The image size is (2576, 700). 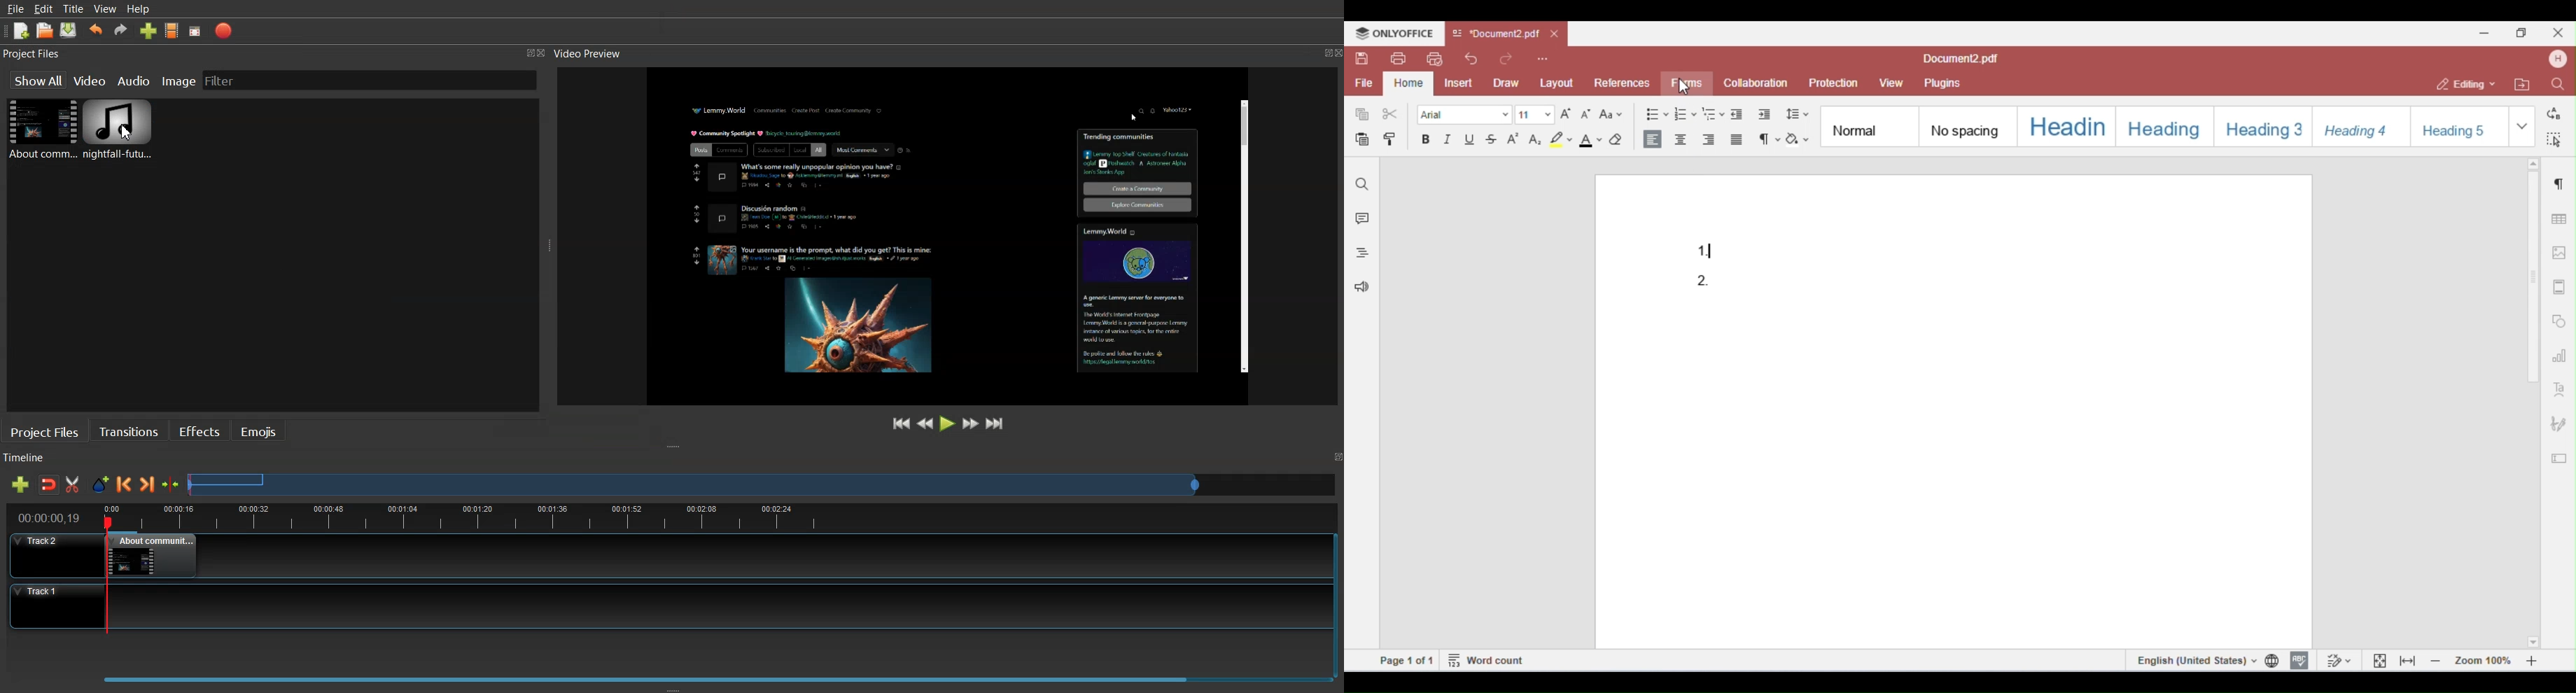 I want to click on Slider, so click(x=763, y=484).